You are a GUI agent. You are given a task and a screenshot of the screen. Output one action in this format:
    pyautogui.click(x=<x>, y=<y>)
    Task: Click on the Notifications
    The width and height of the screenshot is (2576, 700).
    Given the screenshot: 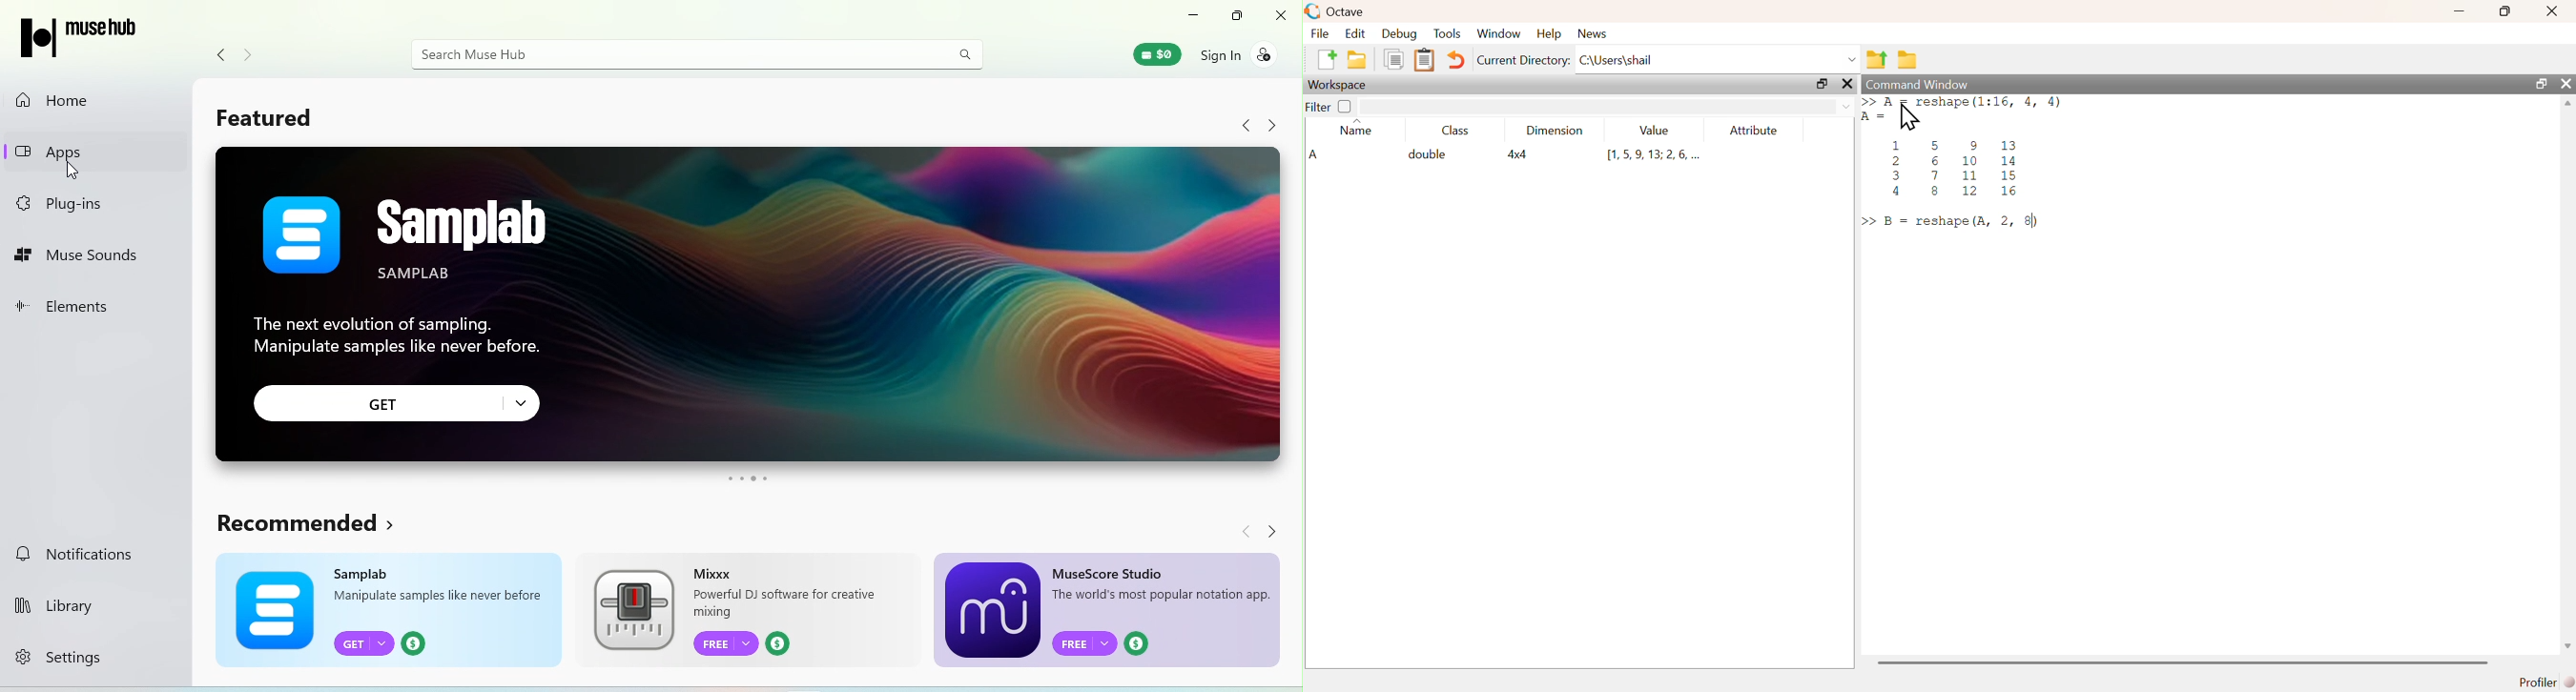 What is the action you would take?
    pyautogui.click(x=72, y=555)
    